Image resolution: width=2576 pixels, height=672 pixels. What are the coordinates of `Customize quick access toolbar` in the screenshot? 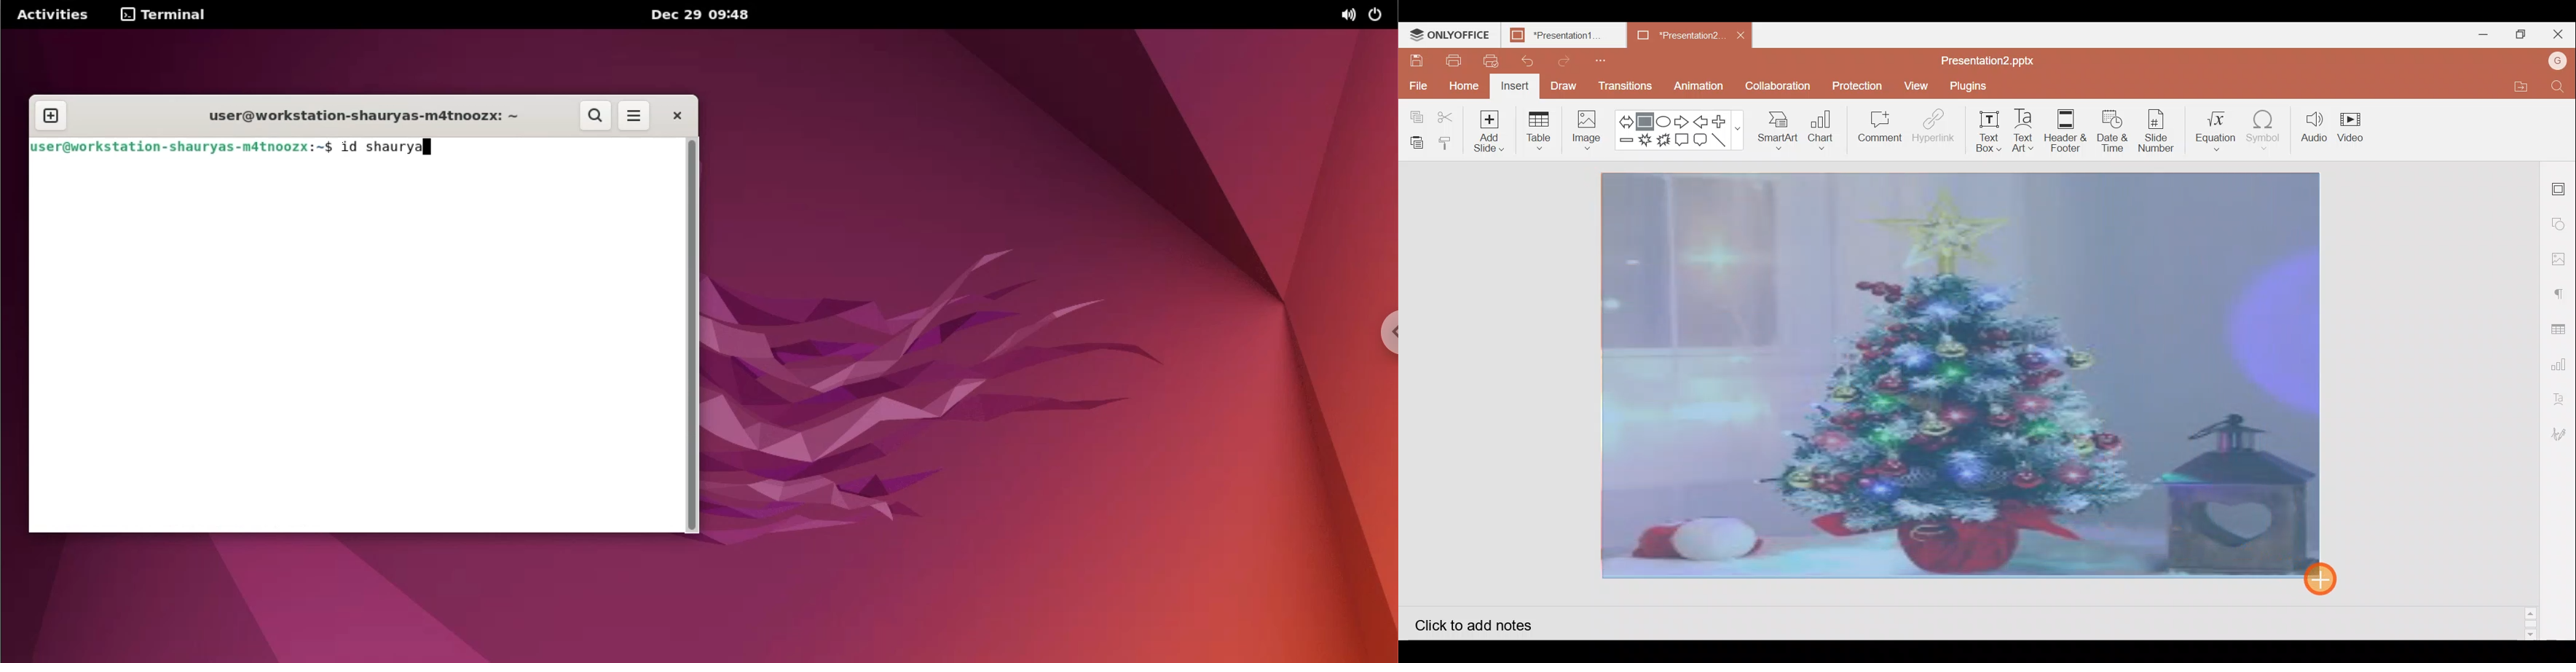 It's located at (1597, 58).